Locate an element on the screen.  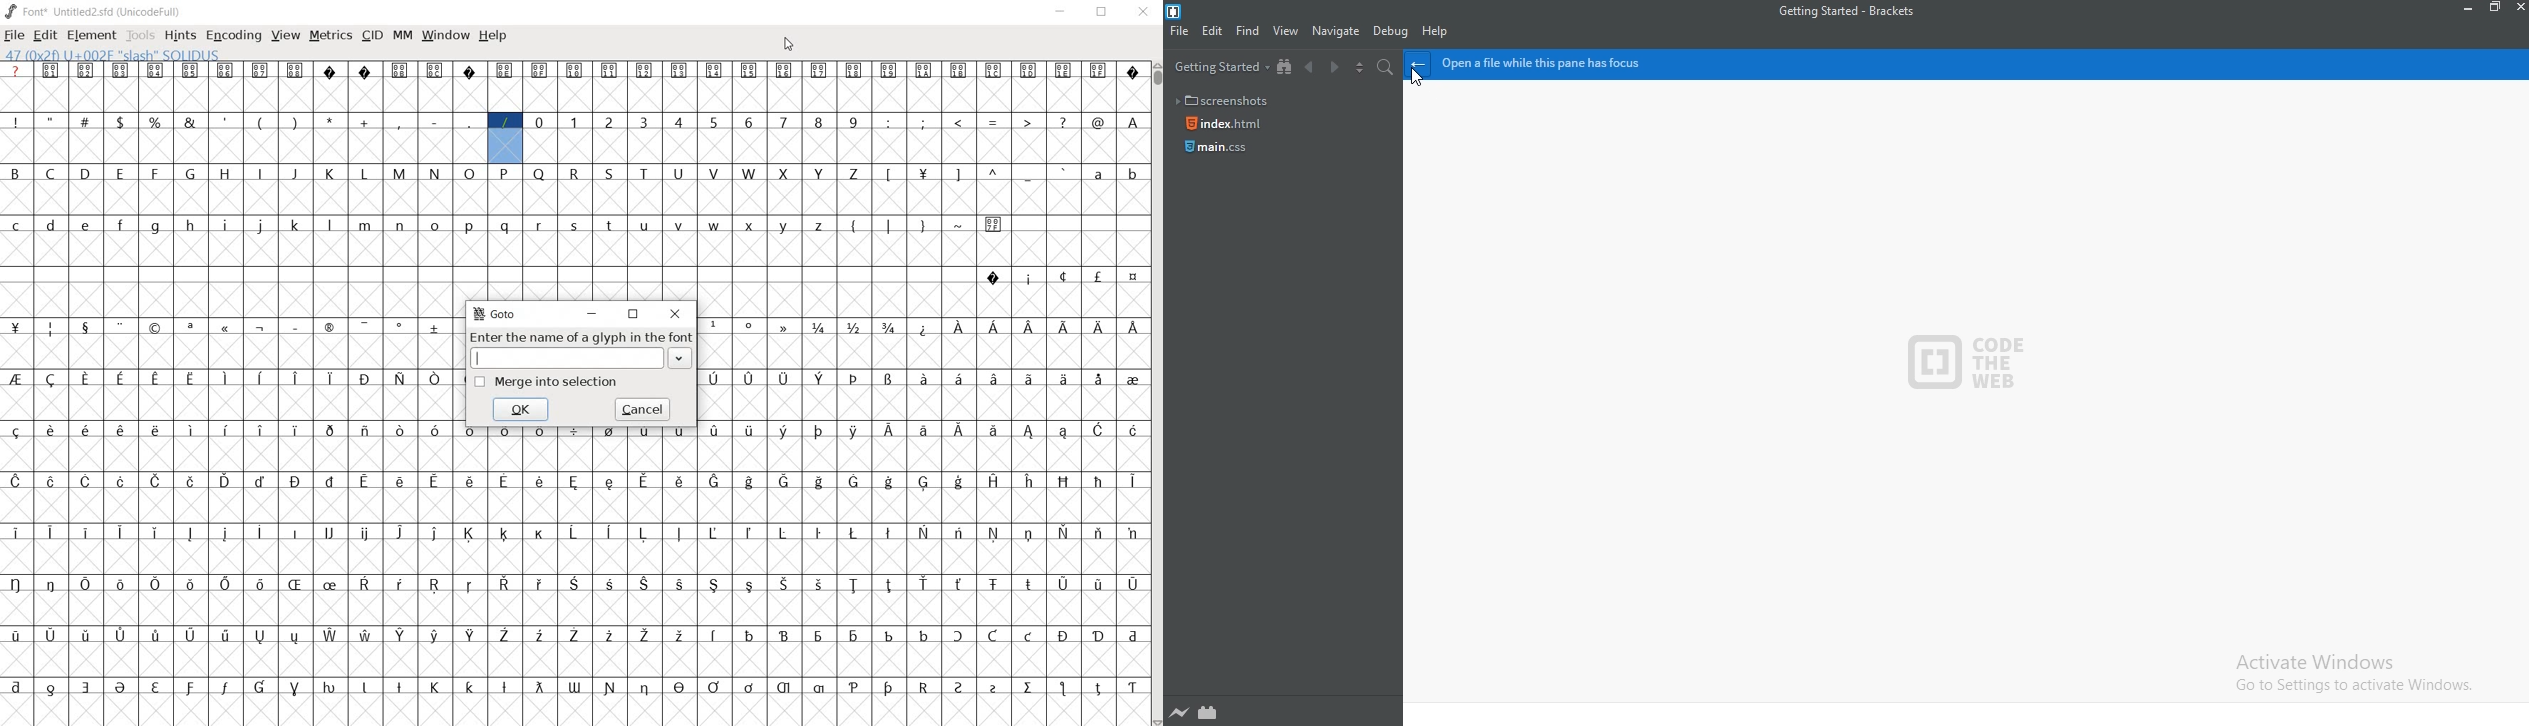
glyph is located at coordinates (820, 174).